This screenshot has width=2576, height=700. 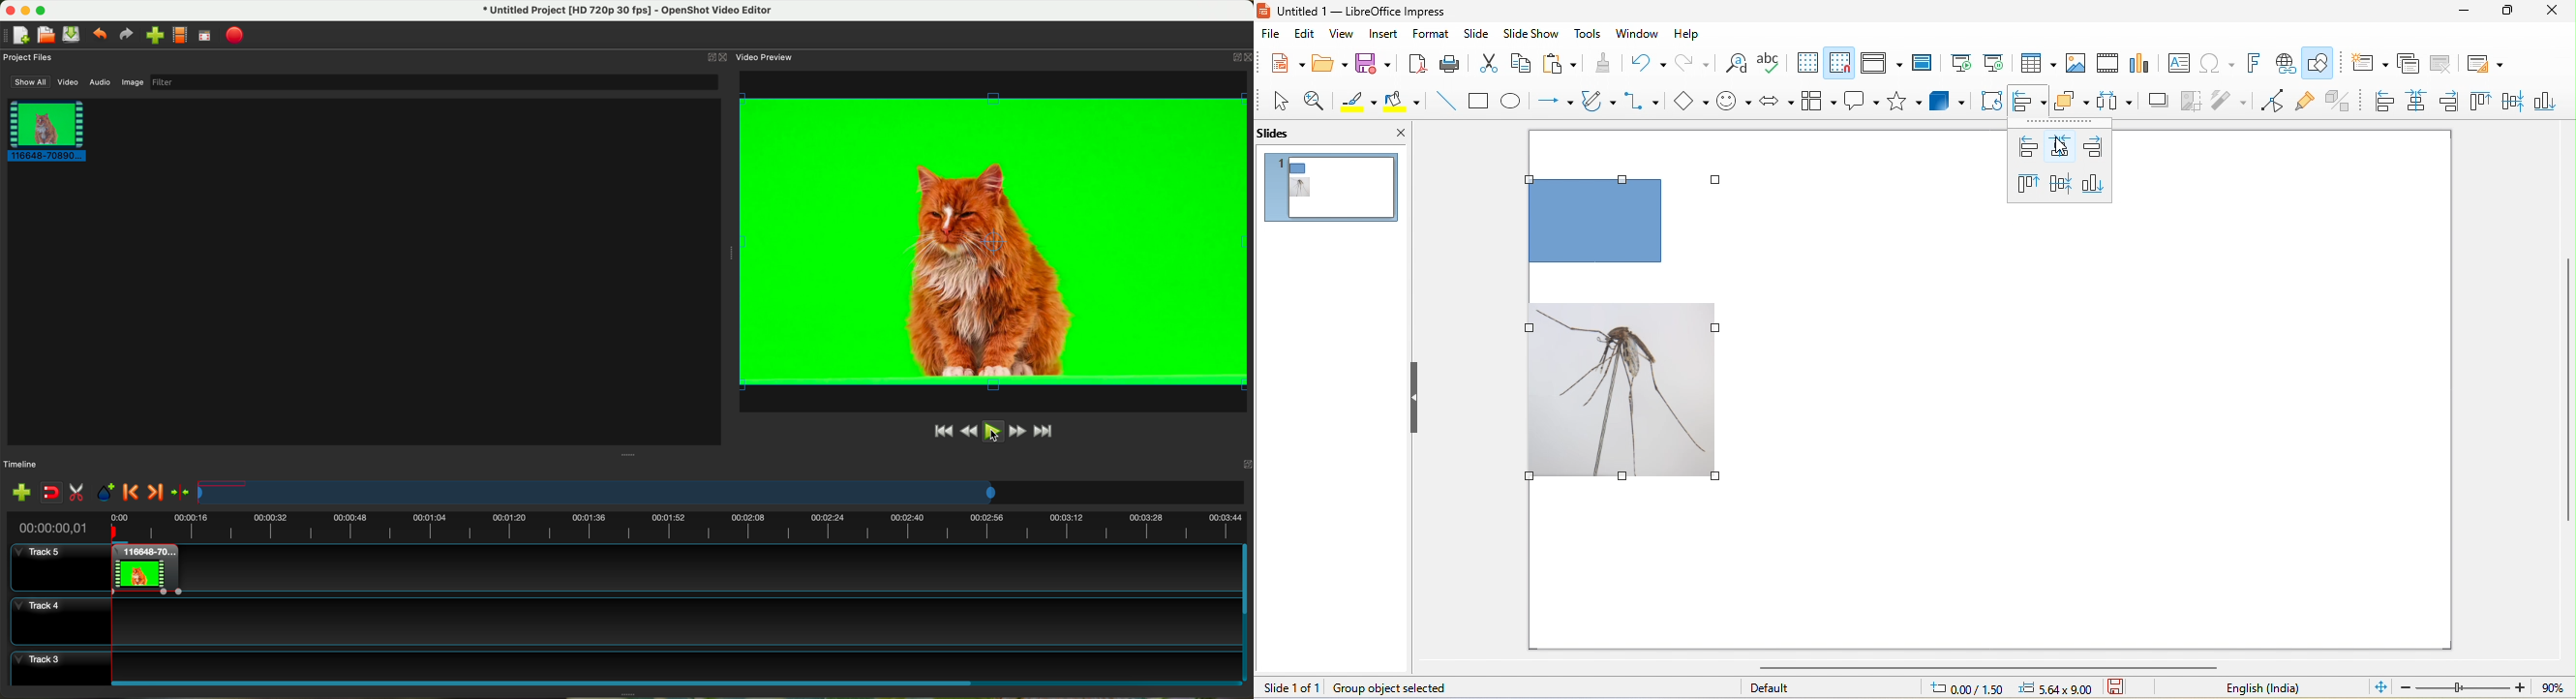 What do you see at coordinates (1773, 64) in the screenshot?
I see `spelling` at bounding box center [1773, 64].